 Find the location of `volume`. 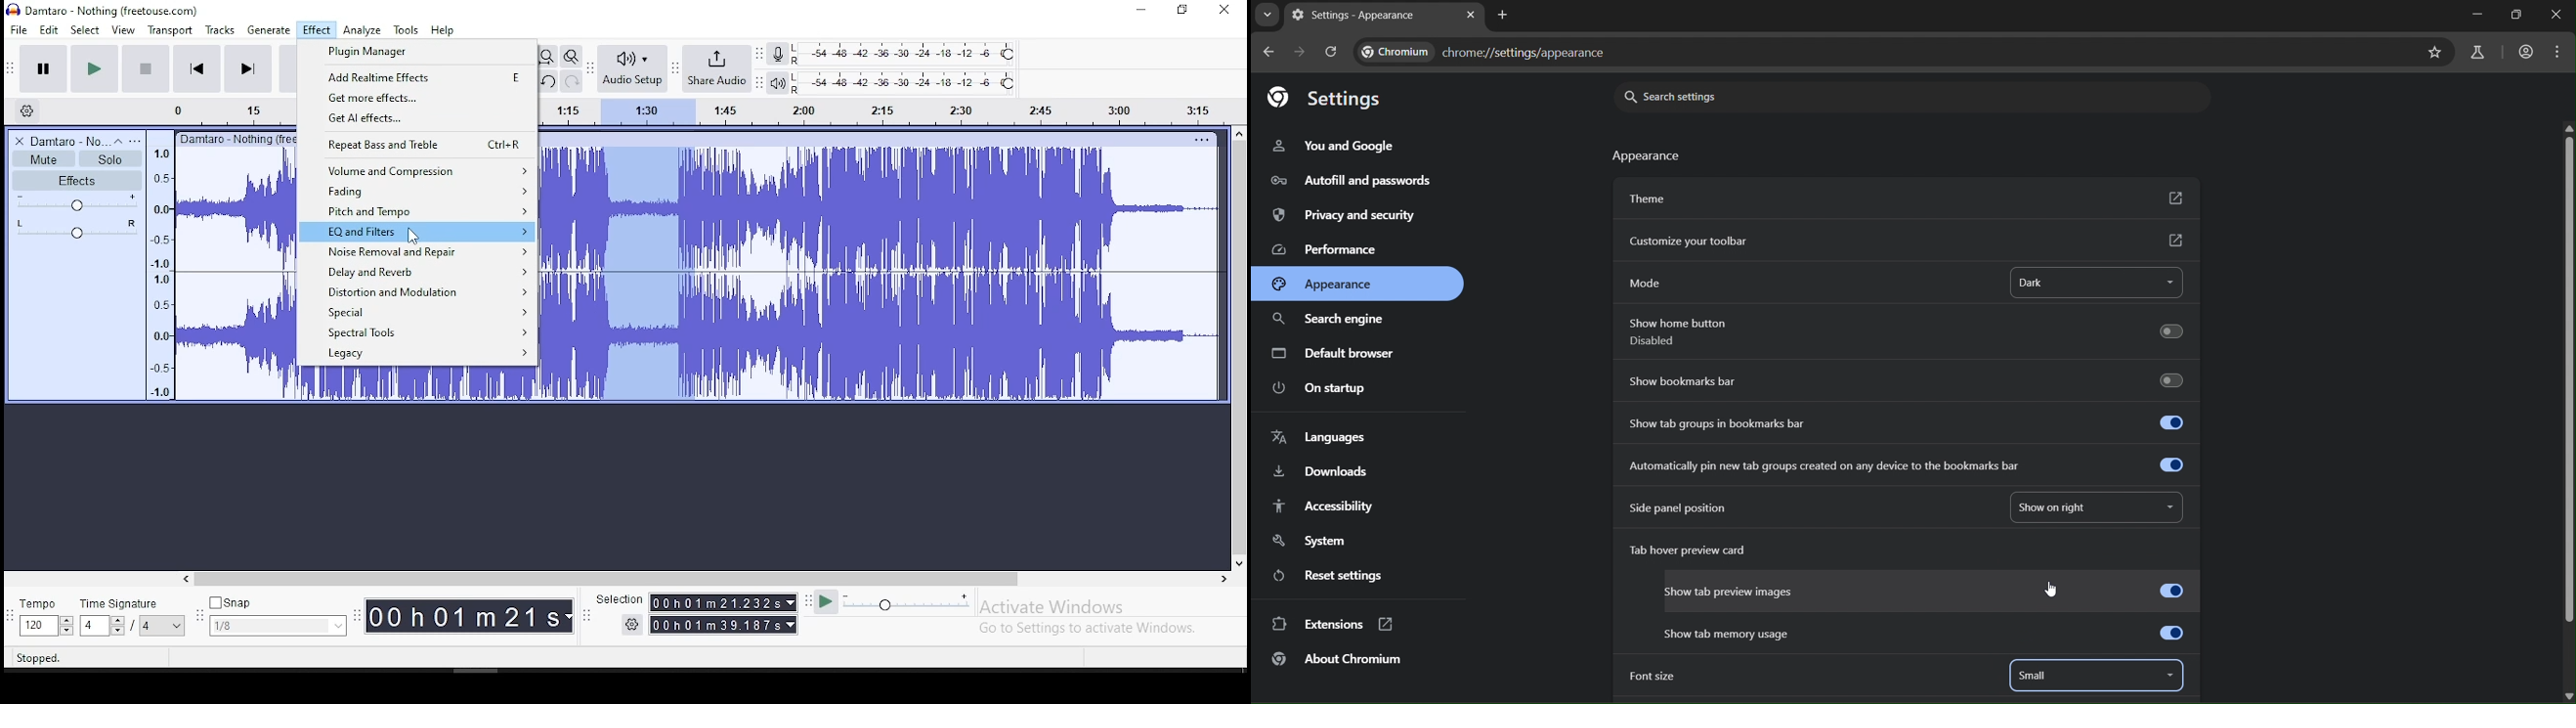

volume is located at coordinates (78, 202).